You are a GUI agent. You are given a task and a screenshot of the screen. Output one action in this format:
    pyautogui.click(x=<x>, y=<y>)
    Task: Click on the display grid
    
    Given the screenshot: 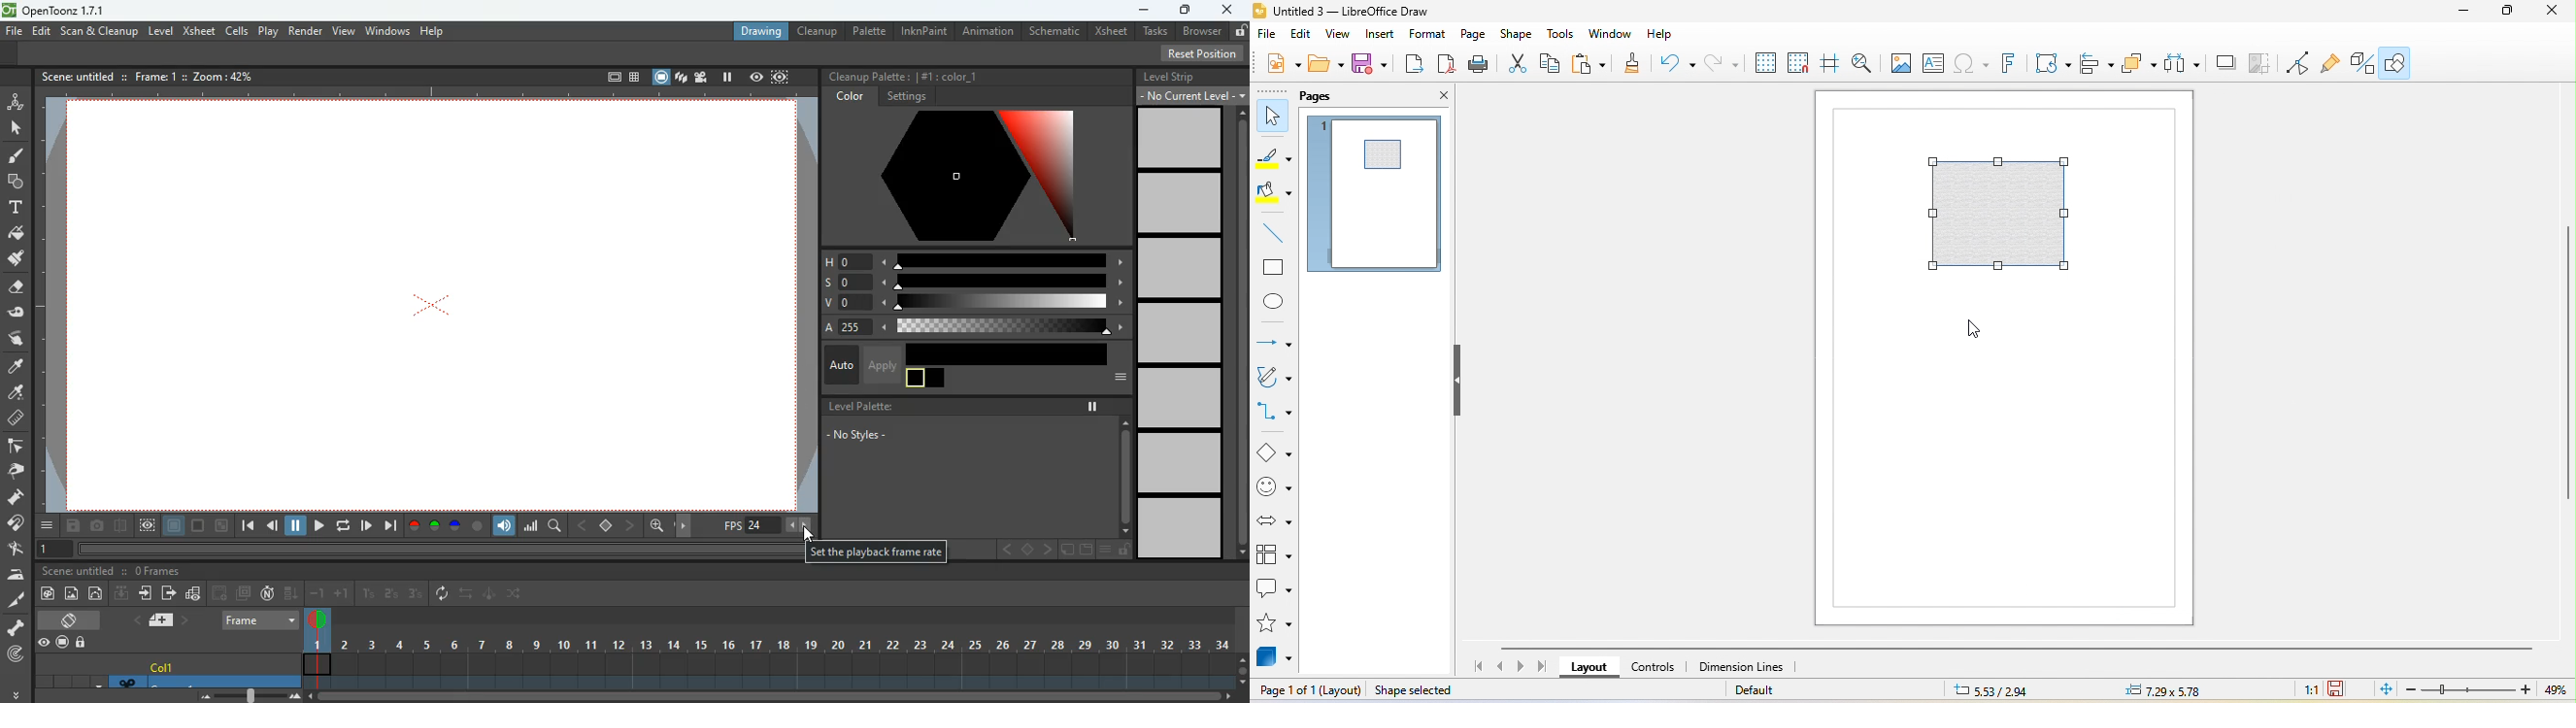 What is the action you would take?
    pyautogui.click(x=1764, y=65)
    